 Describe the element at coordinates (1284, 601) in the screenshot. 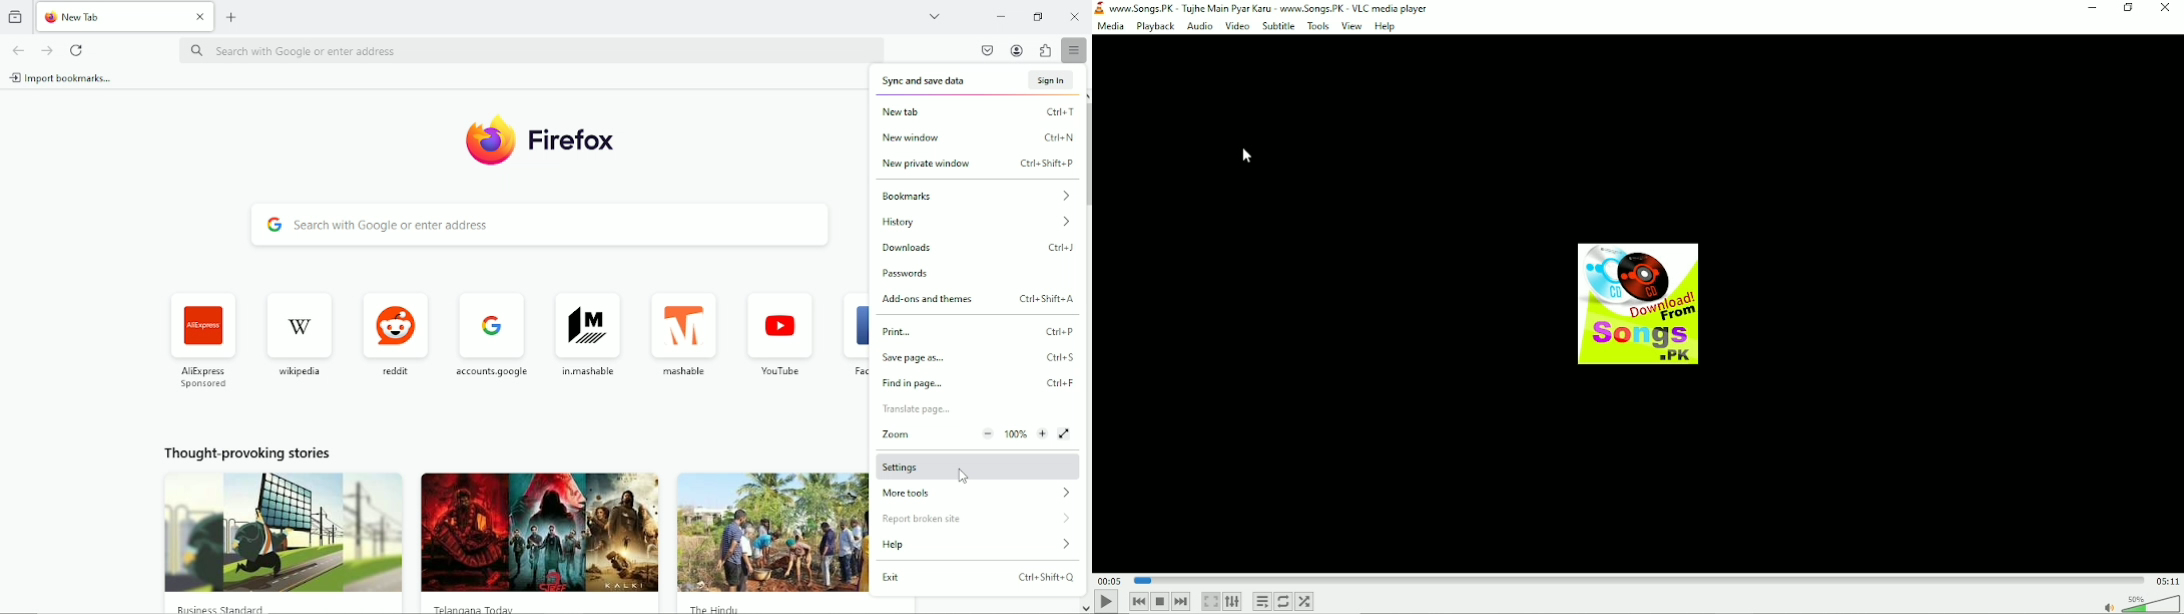

I see `Toggle between loop all, loop one and no loop` at that location.